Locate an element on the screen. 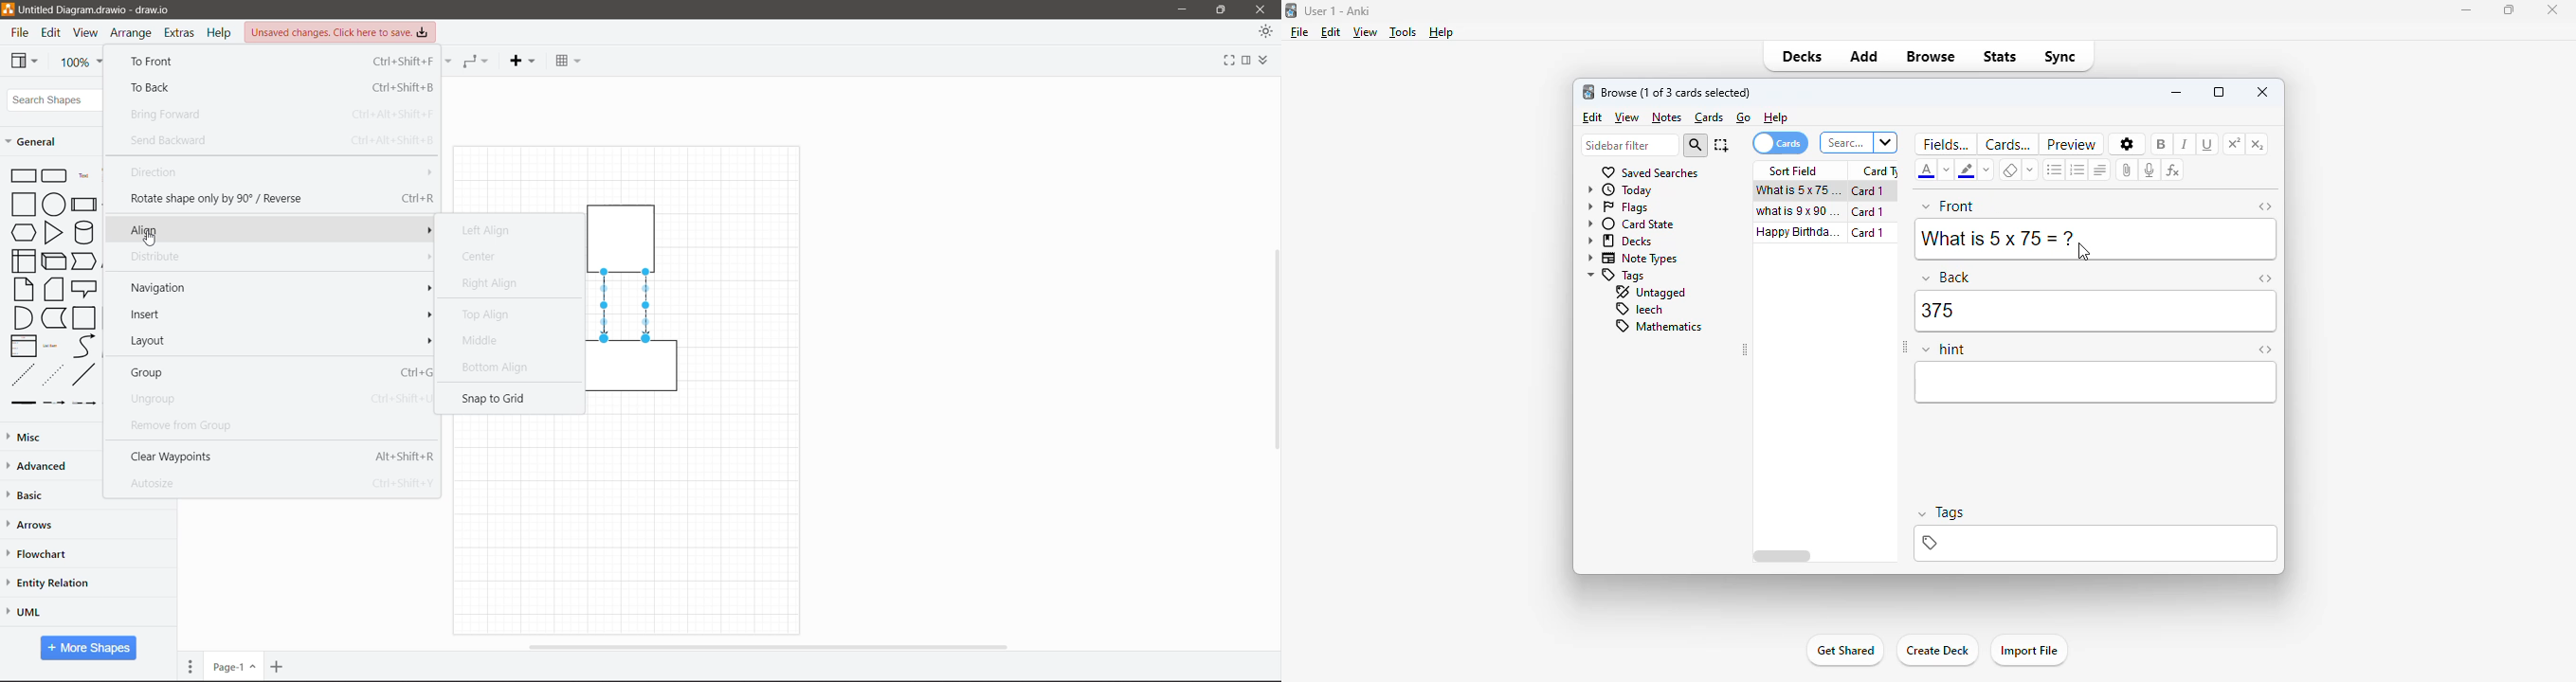  toggle HTML editor is located at coordinates (2265, 206).